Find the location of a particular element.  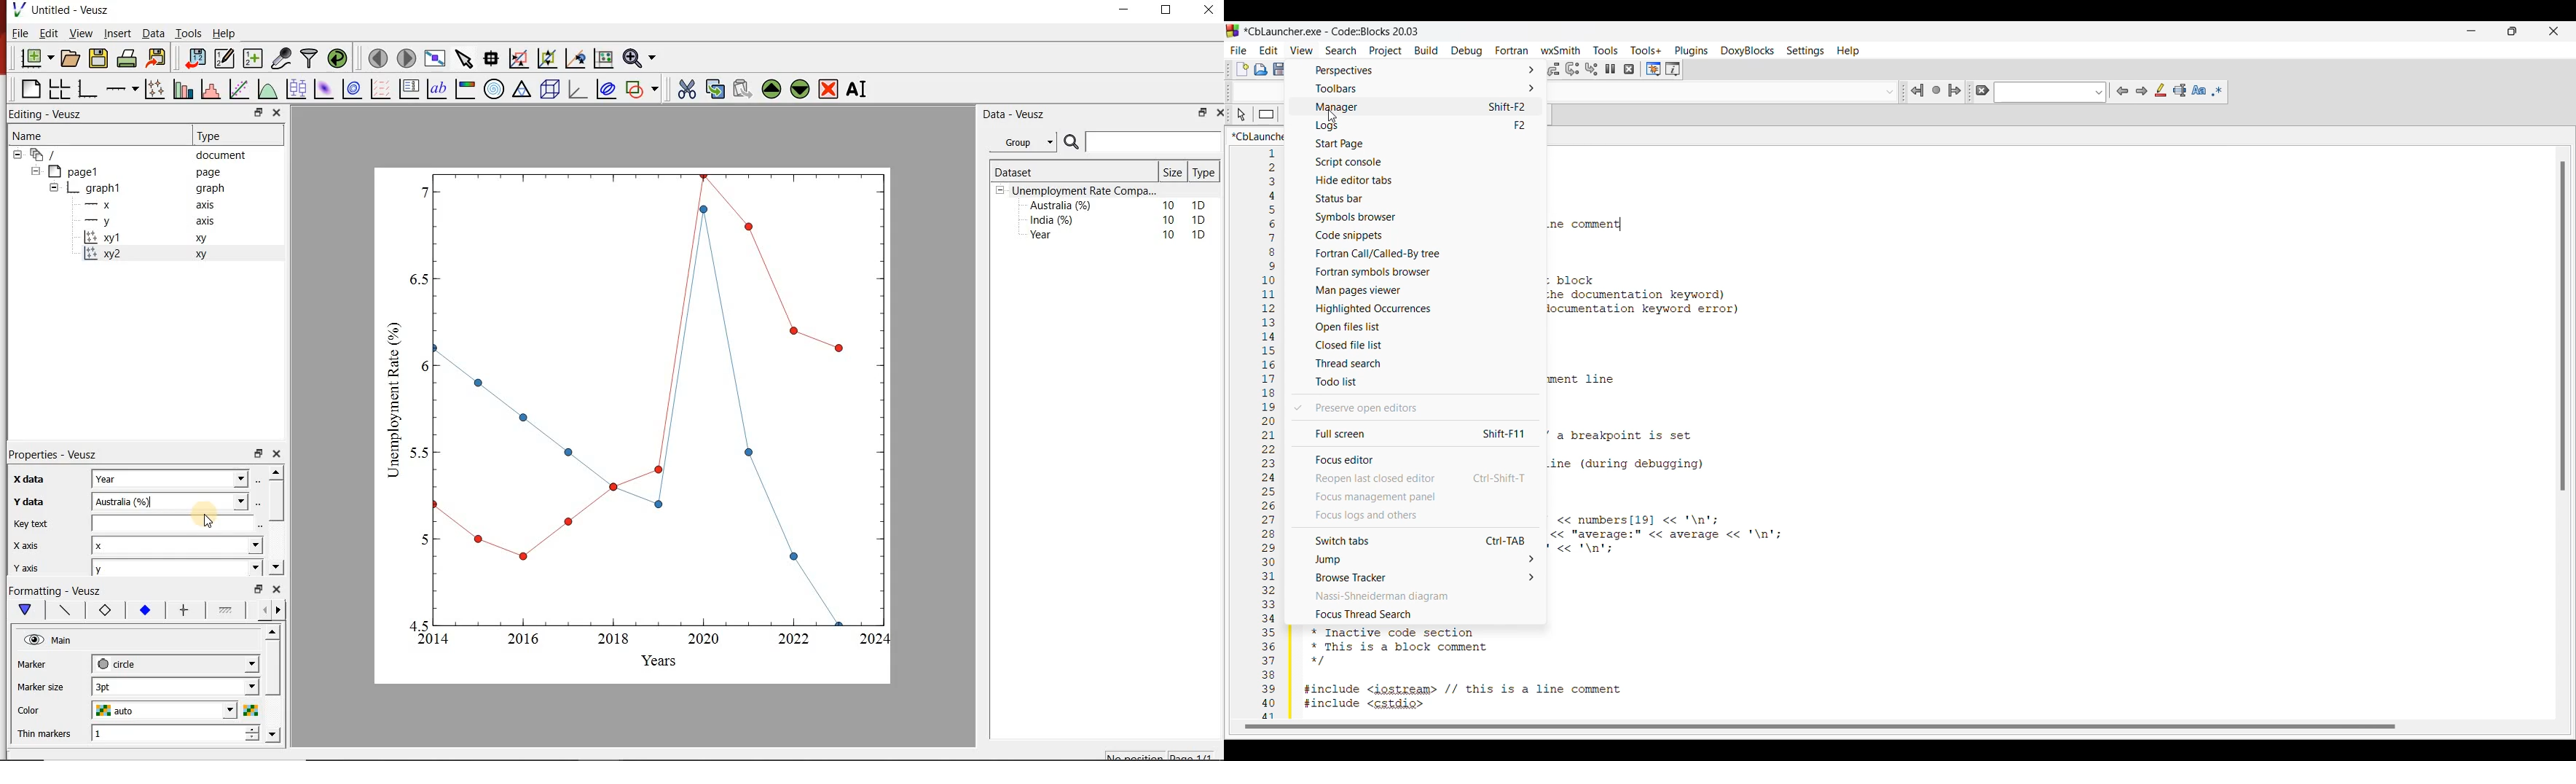

Project menu is located at coordinates (1386, 51).